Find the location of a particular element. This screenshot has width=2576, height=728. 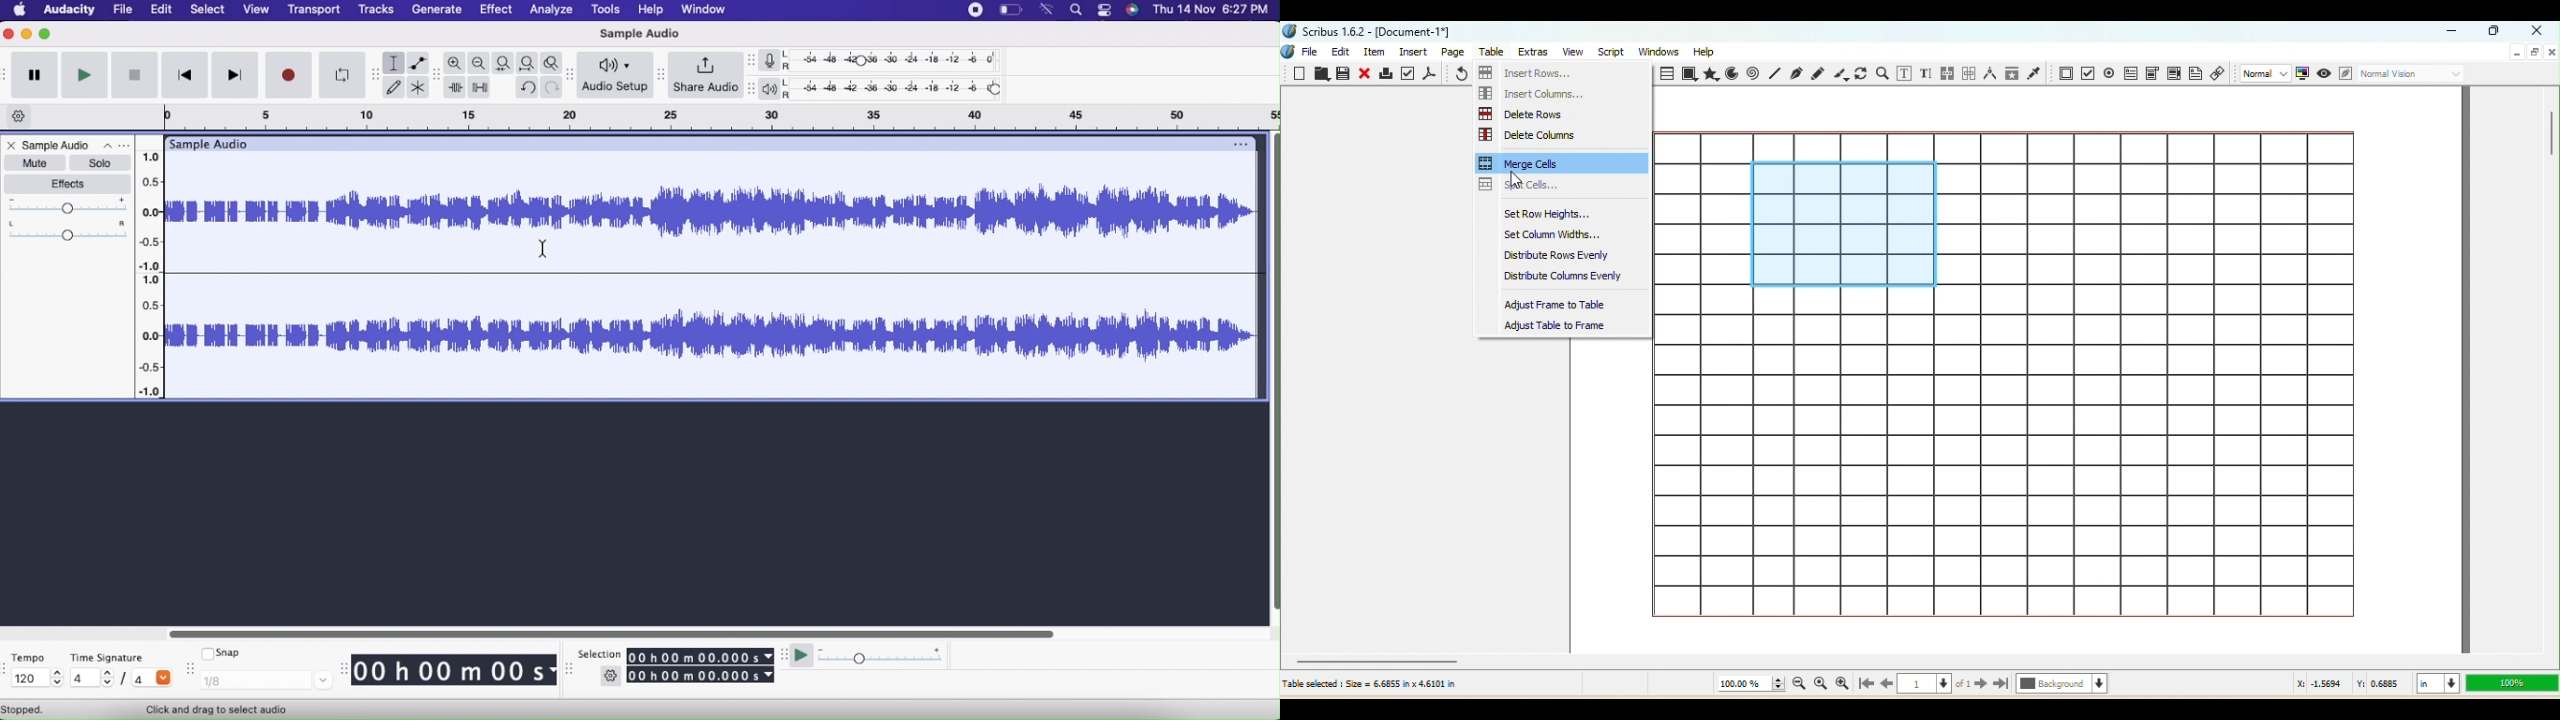

Timeline slider is located at coordinates (151, 270).